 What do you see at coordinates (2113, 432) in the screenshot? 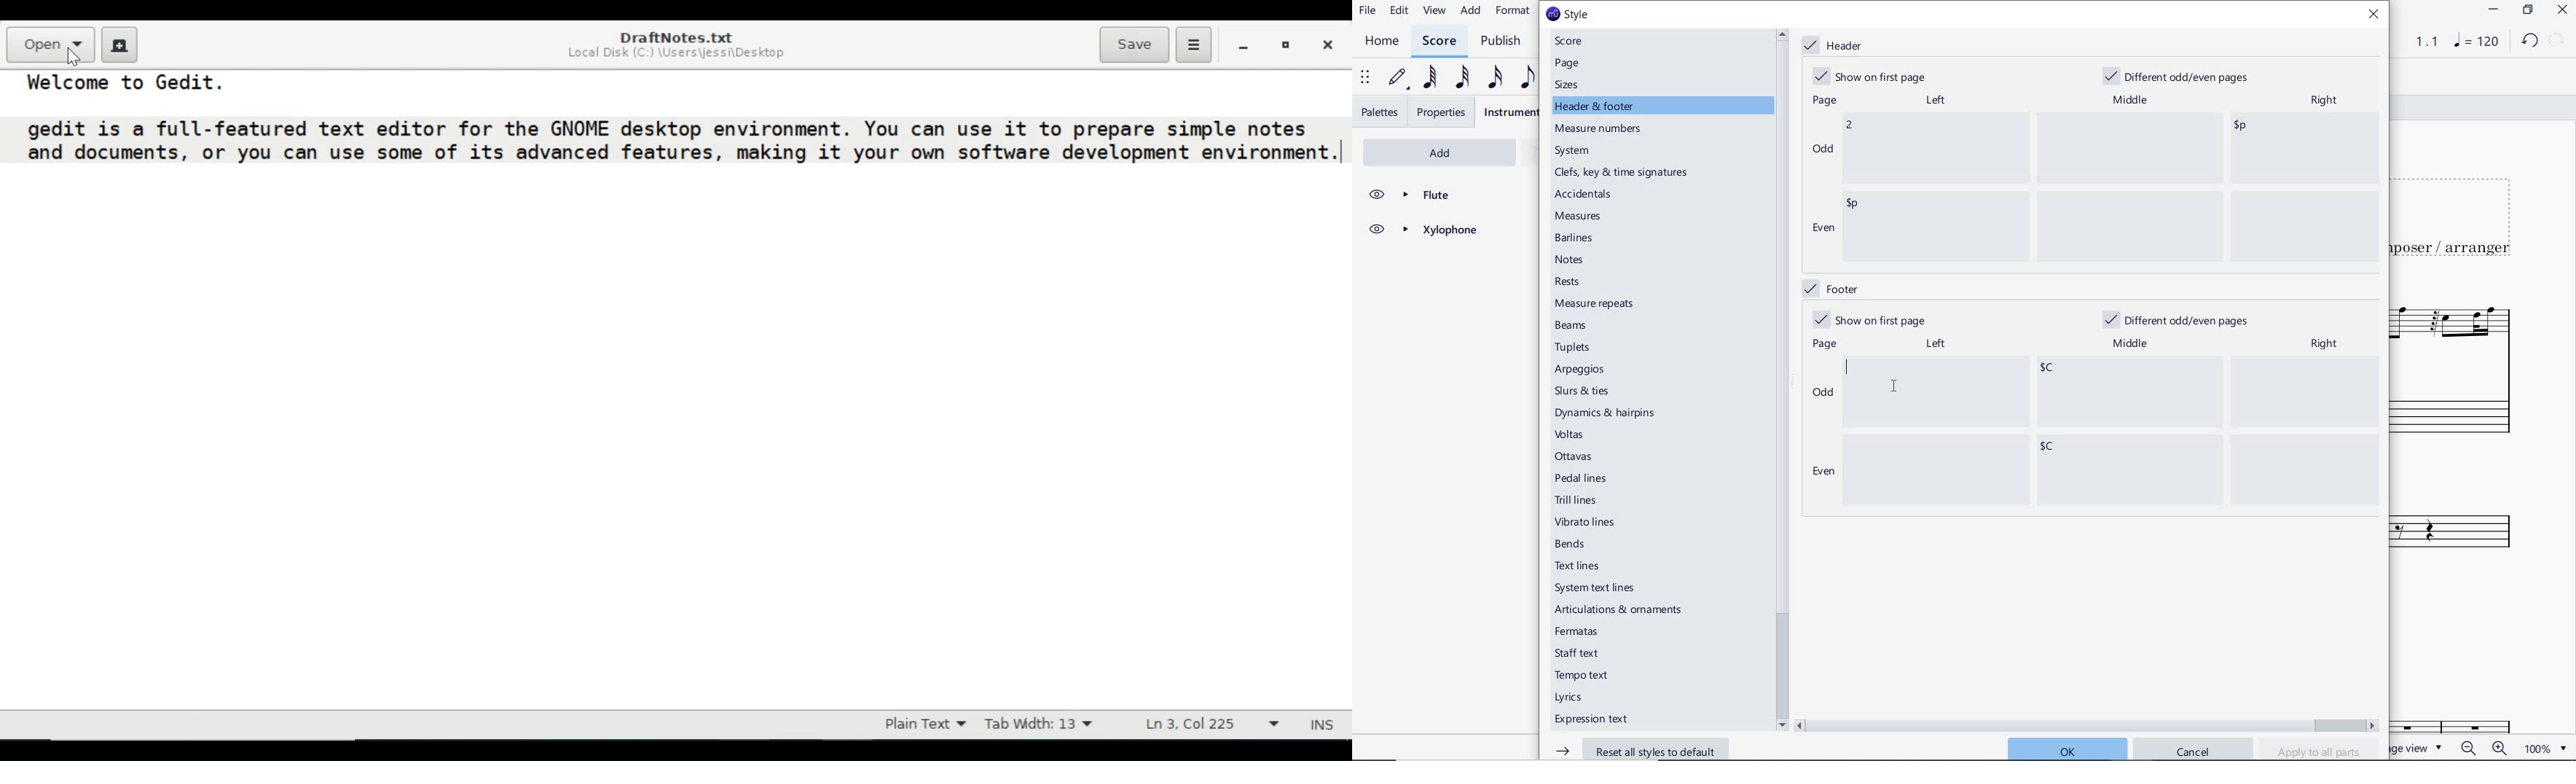
I see `enter data` at bounding box center [2113, 432].